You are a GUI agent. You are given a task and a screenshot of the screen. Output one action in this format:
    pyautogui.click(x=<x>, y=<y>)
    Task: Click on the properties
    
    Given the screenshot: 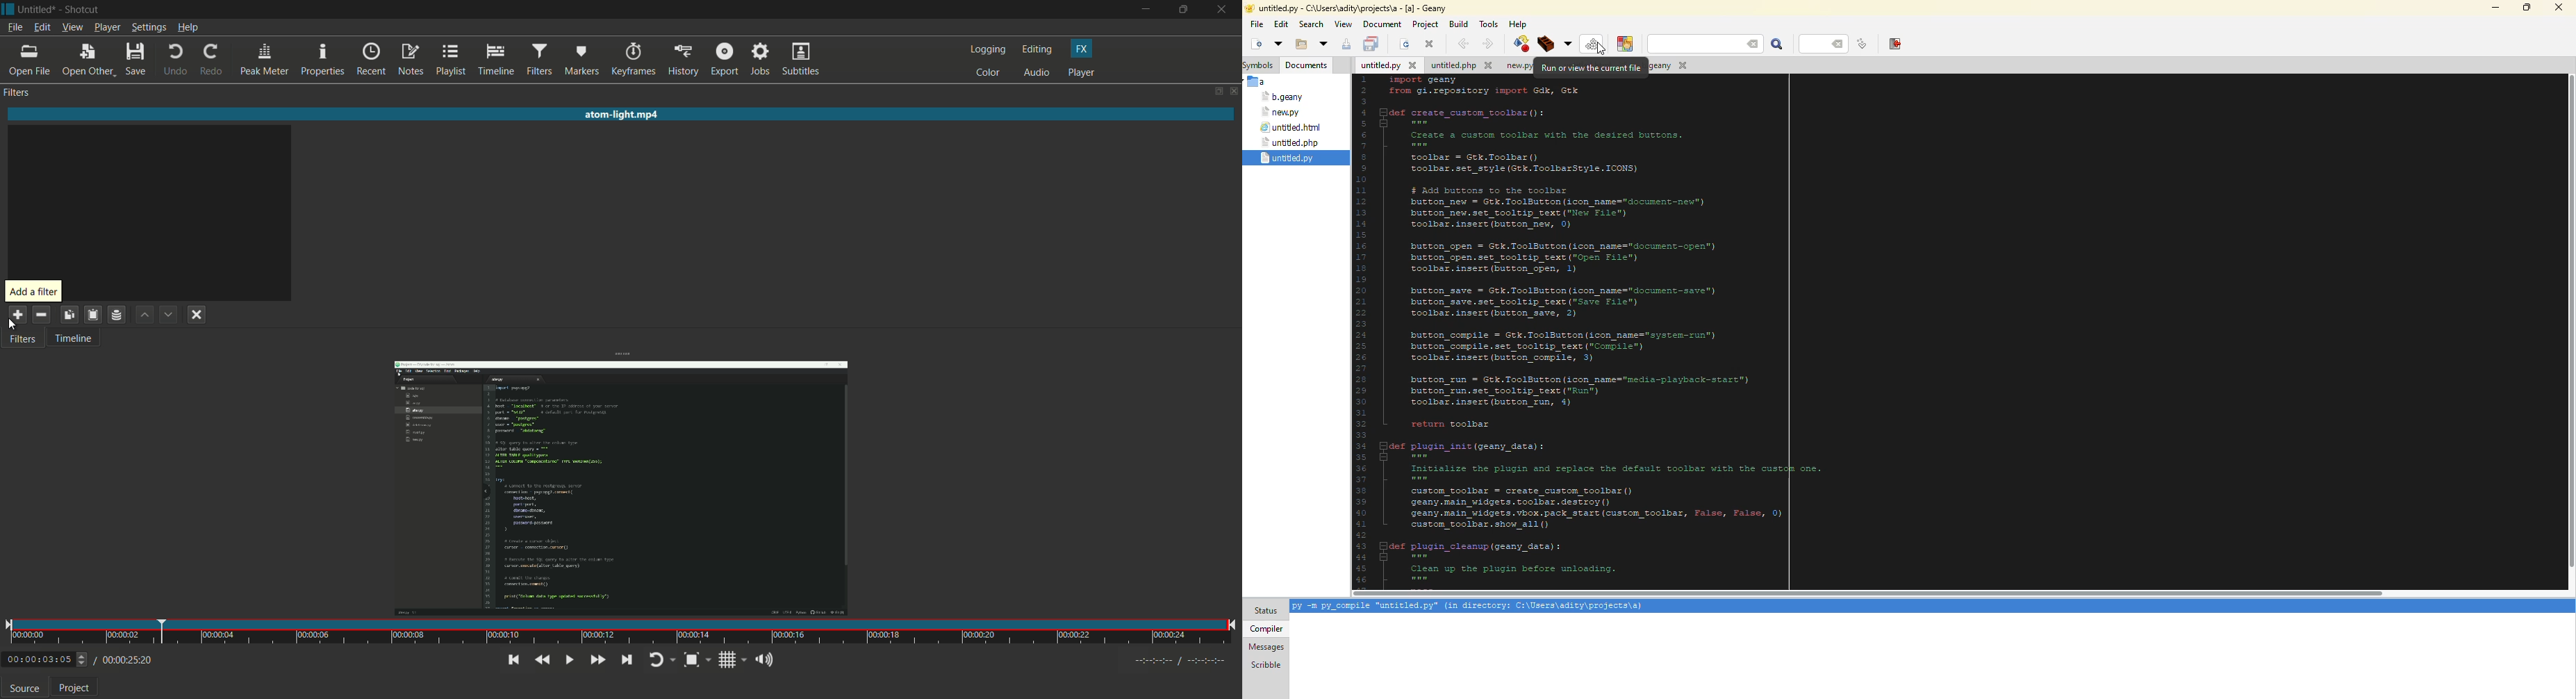 What is the action you would take?
    pyautogui.click(x=324, y=60)
    